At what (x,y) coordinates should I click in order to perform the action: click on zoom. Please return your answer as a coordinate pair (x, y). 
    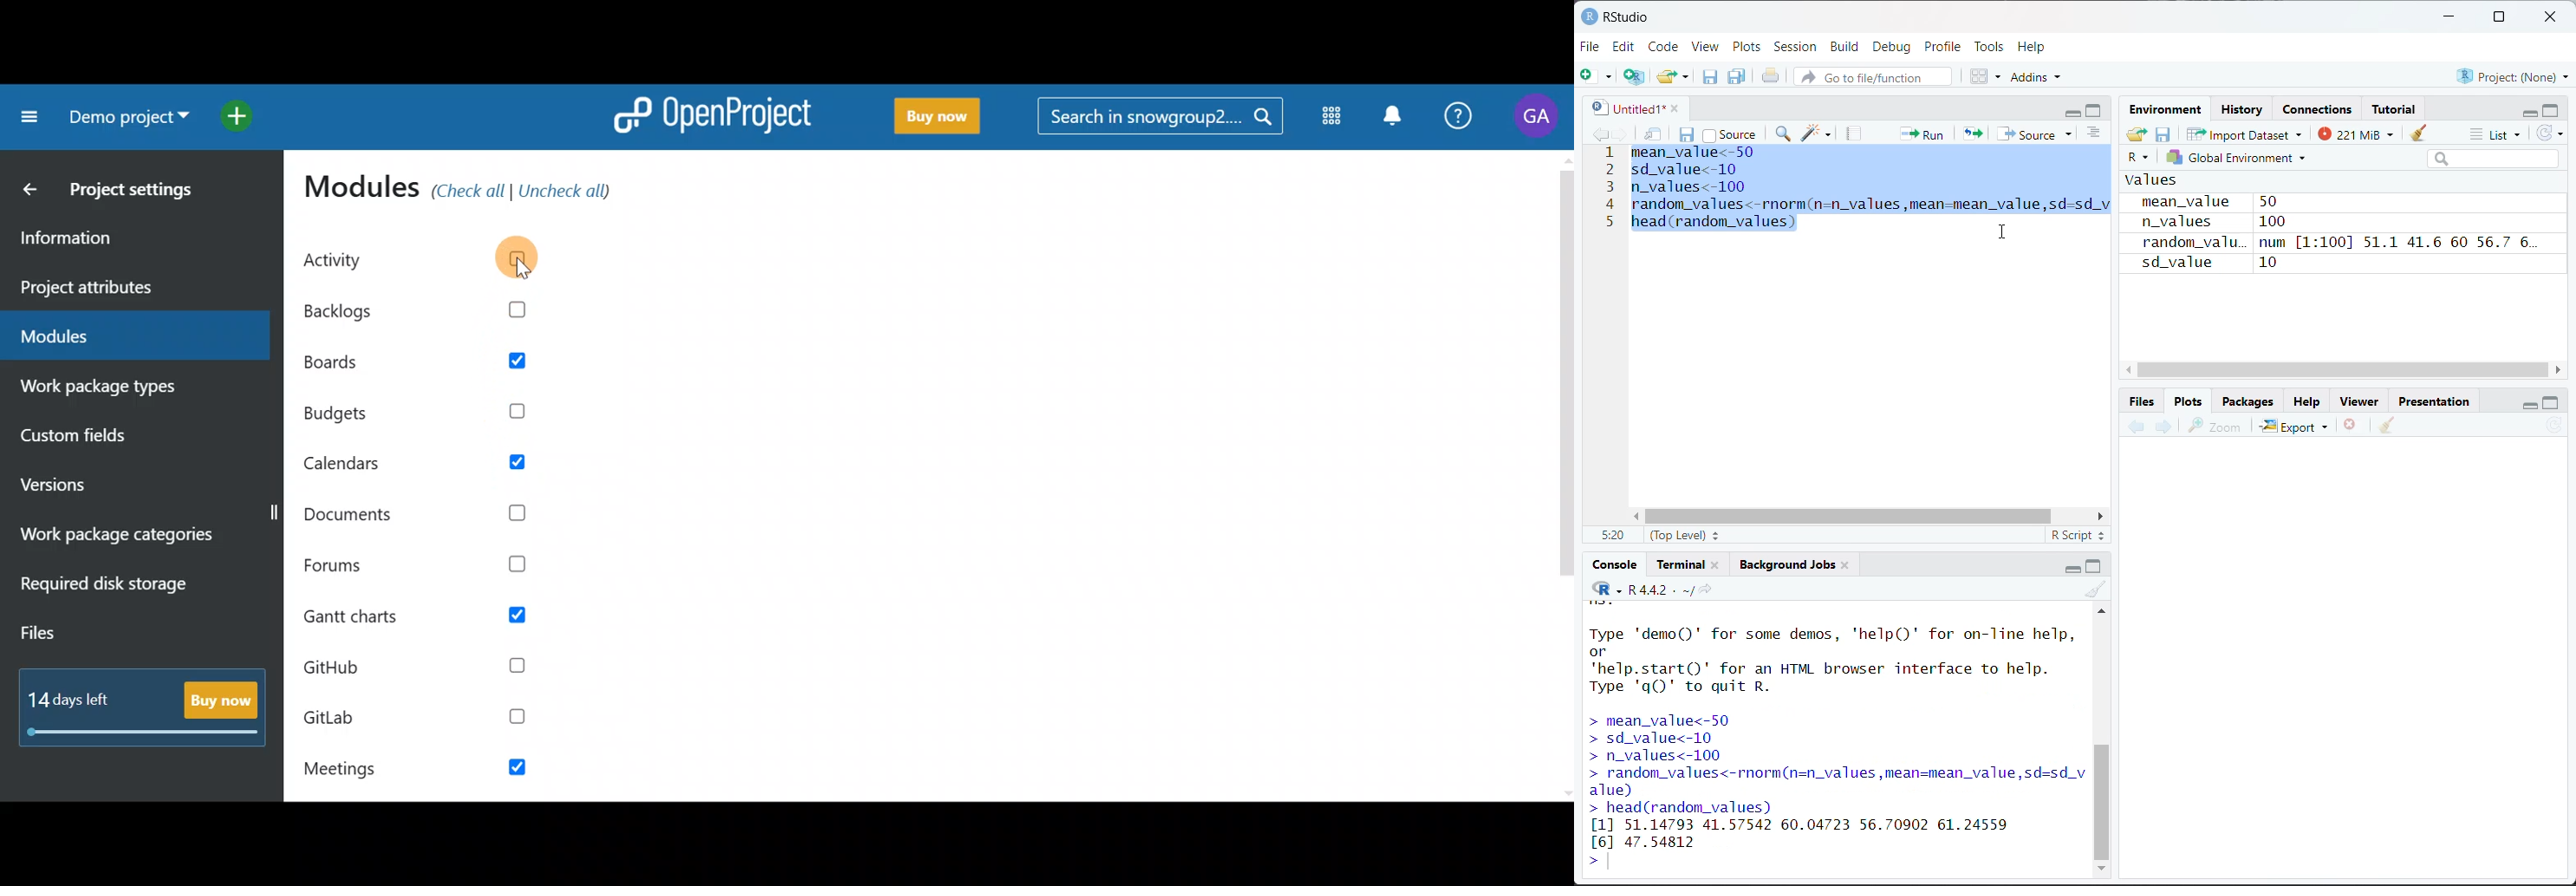
    Looking at the image, I should click on (2215, 426).